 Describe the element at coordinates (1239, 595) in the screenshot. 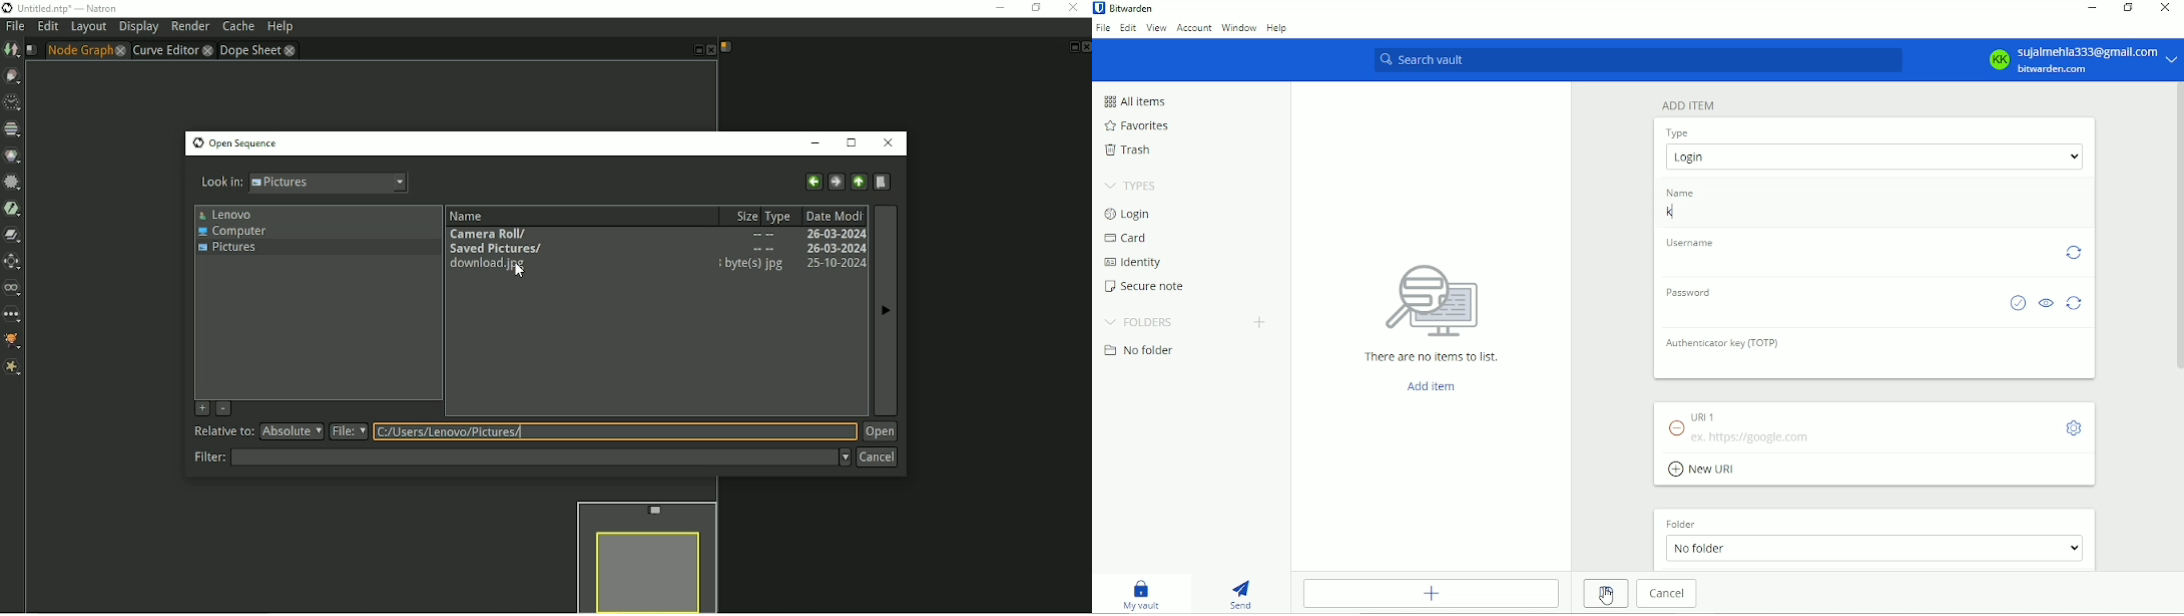

I see `Send` at that location.